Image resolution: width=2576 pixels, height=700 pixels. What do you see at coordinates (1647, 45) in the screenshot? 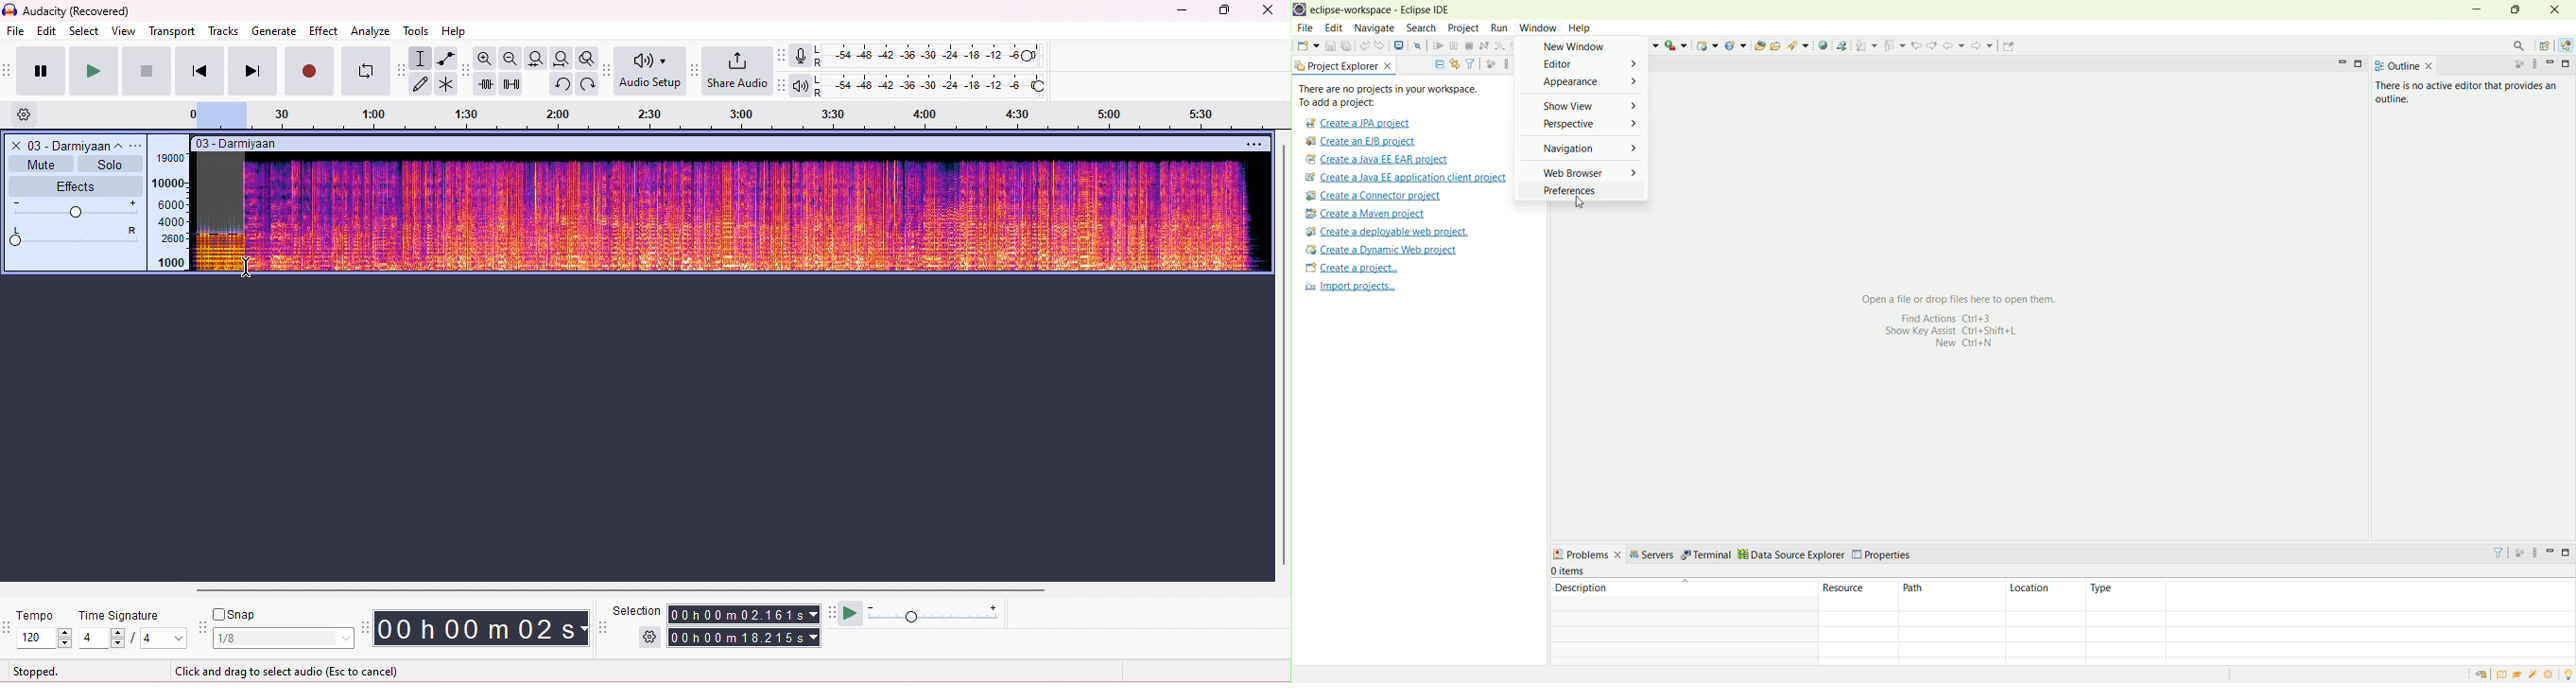
I see `coverage` at bounding box center [1647, 45].